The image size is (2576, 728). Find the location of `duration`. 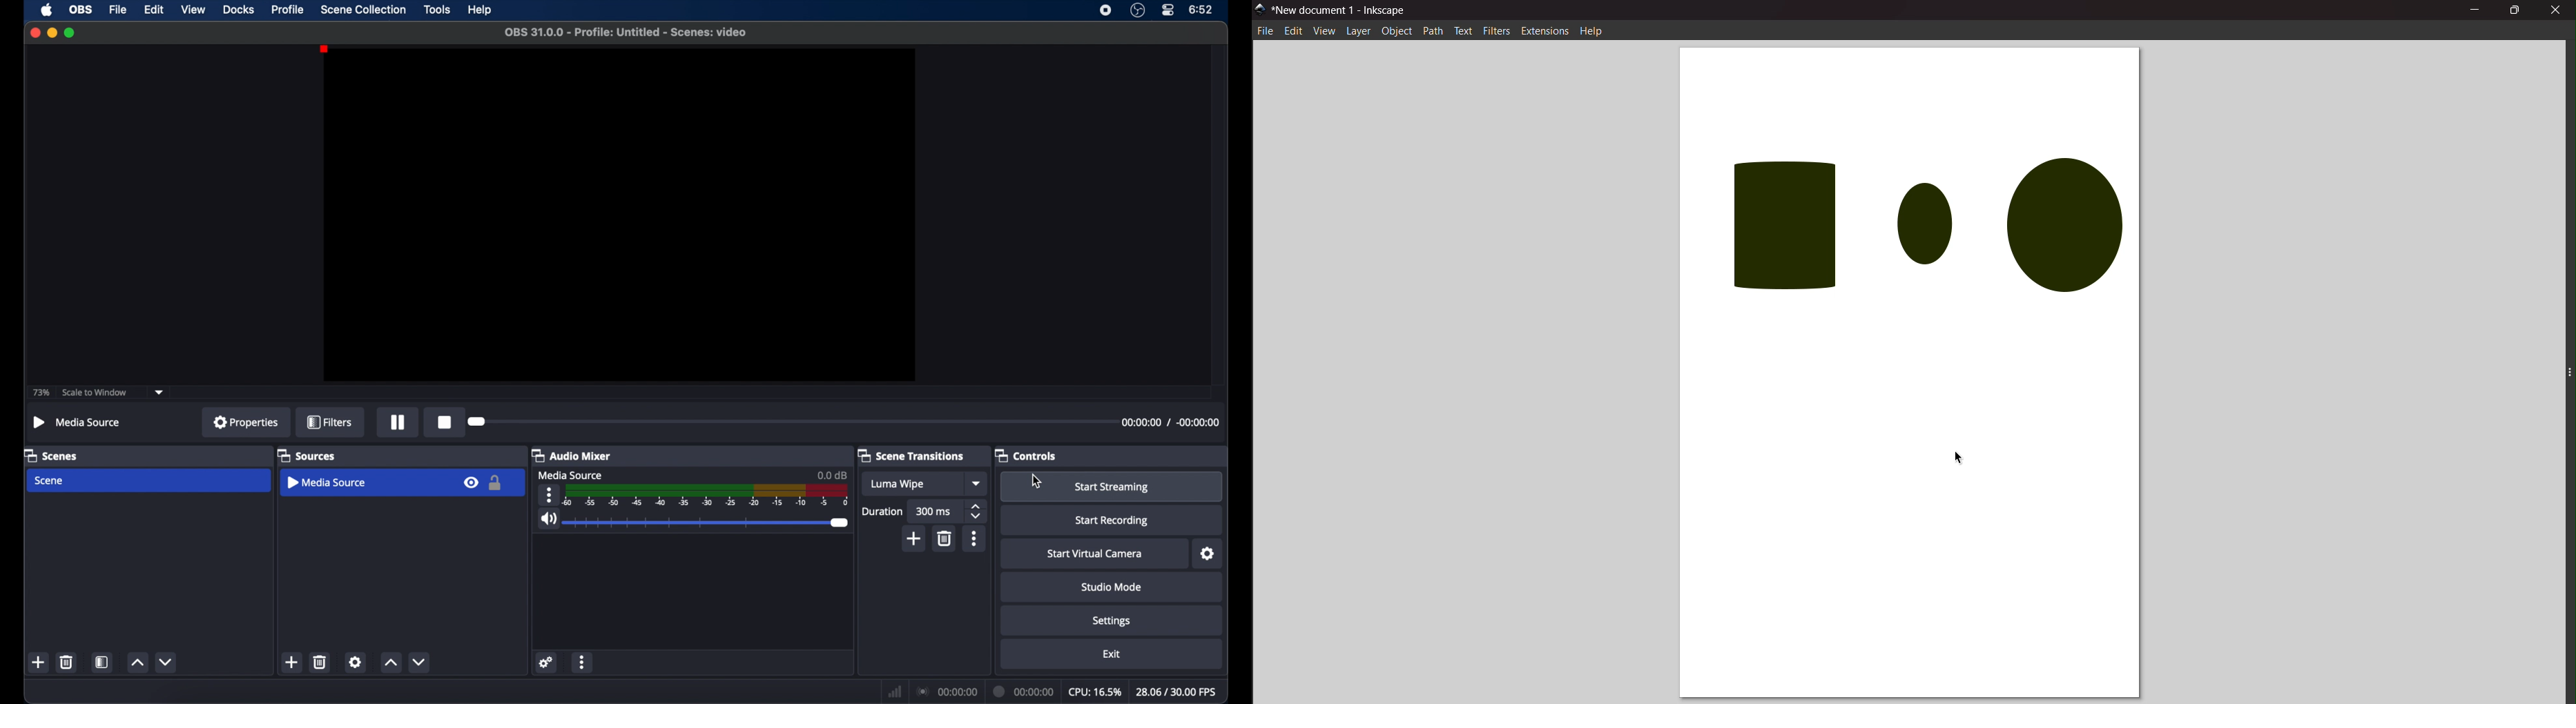

duration is located at coordinates (882, 511).